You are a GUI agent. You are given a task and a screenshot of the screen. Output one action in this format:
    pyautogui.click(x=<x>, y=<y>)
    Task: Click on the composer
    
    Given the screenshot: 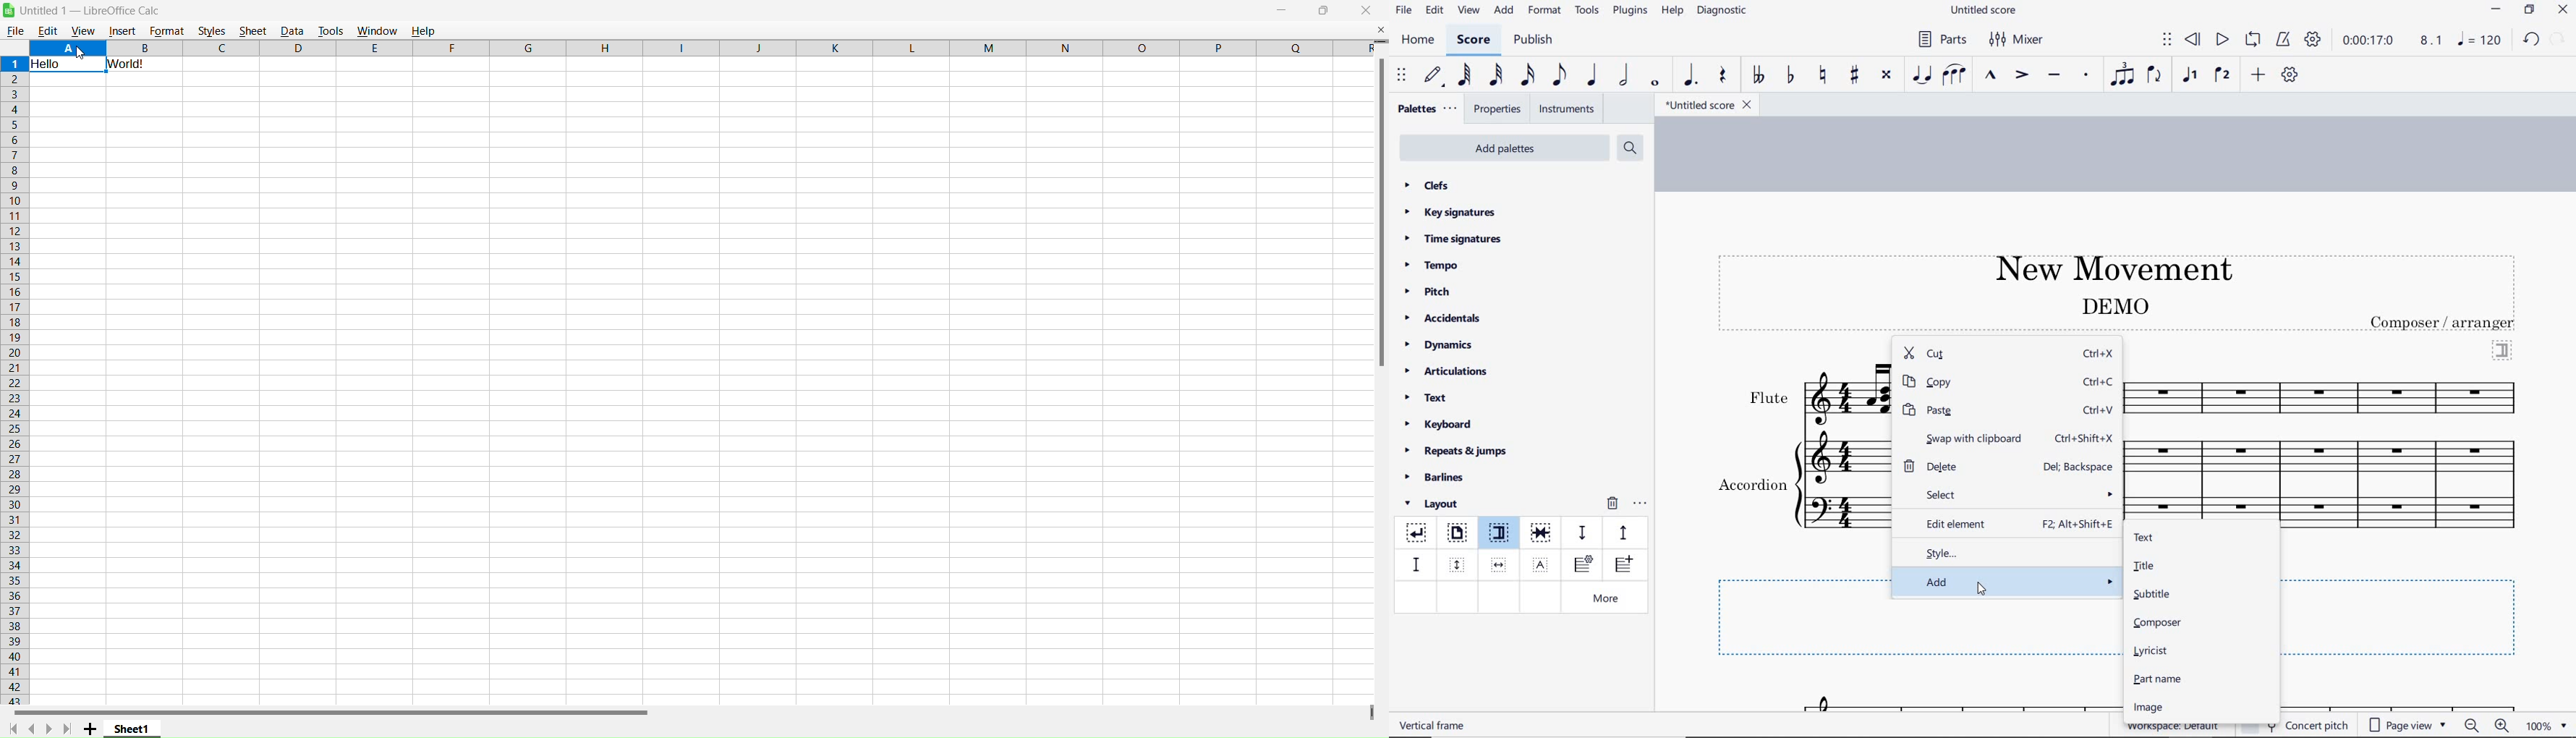 What is the action you would take?
    pyautogui.click(x=2159, y=623)
    